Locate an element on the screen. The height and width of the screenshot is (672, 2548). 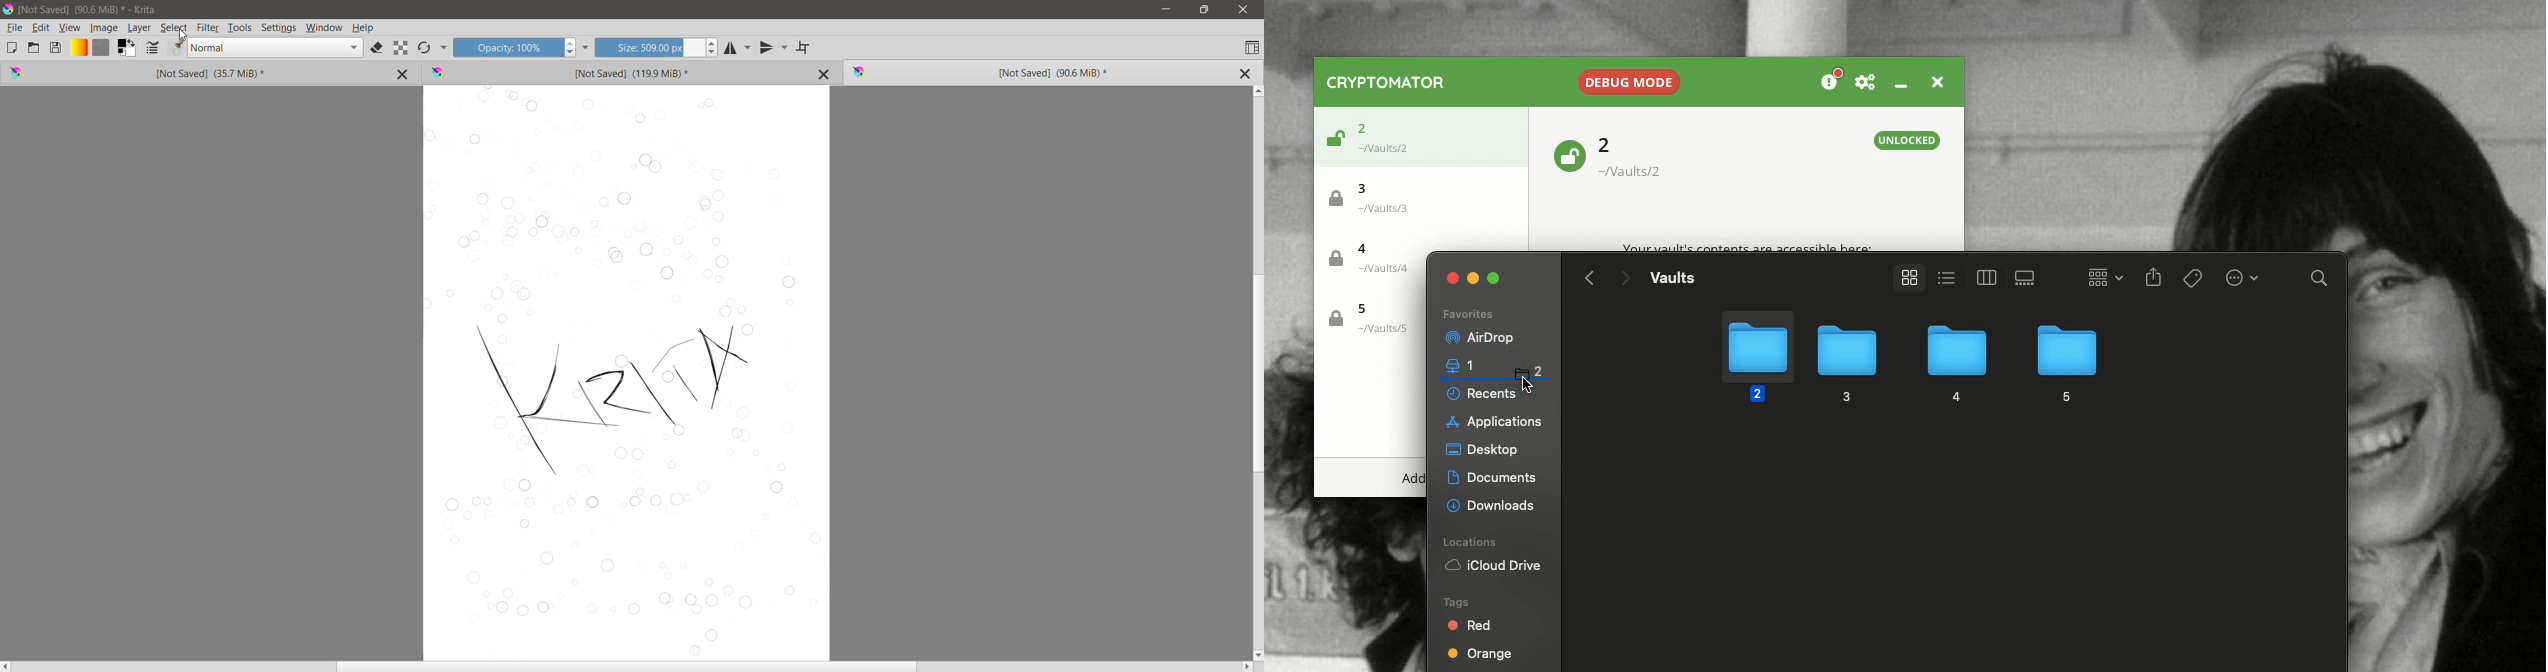
Choose Workspace is located at coordinates (1252, 47).